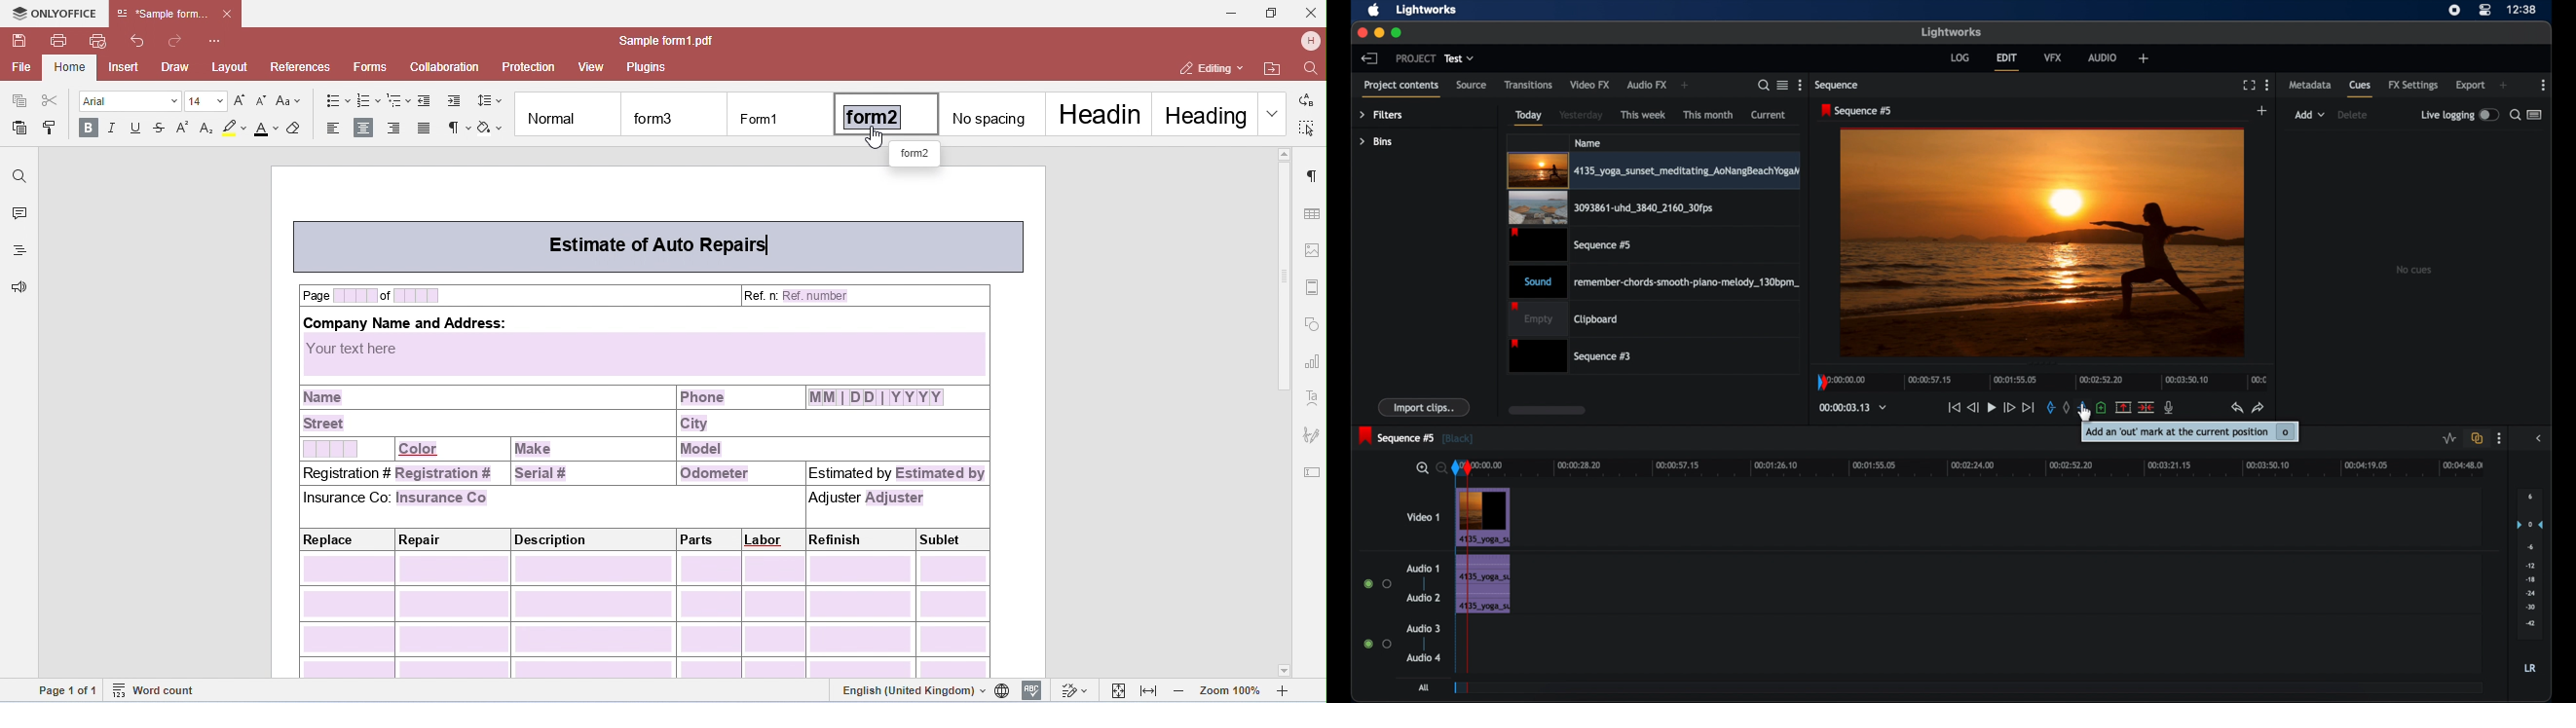 The height and width of the screenshot is (728, 2576). What do you see at coordinates (2355, 115) in the screenshot?
I see `delete` at bounding box center [2355, 115].